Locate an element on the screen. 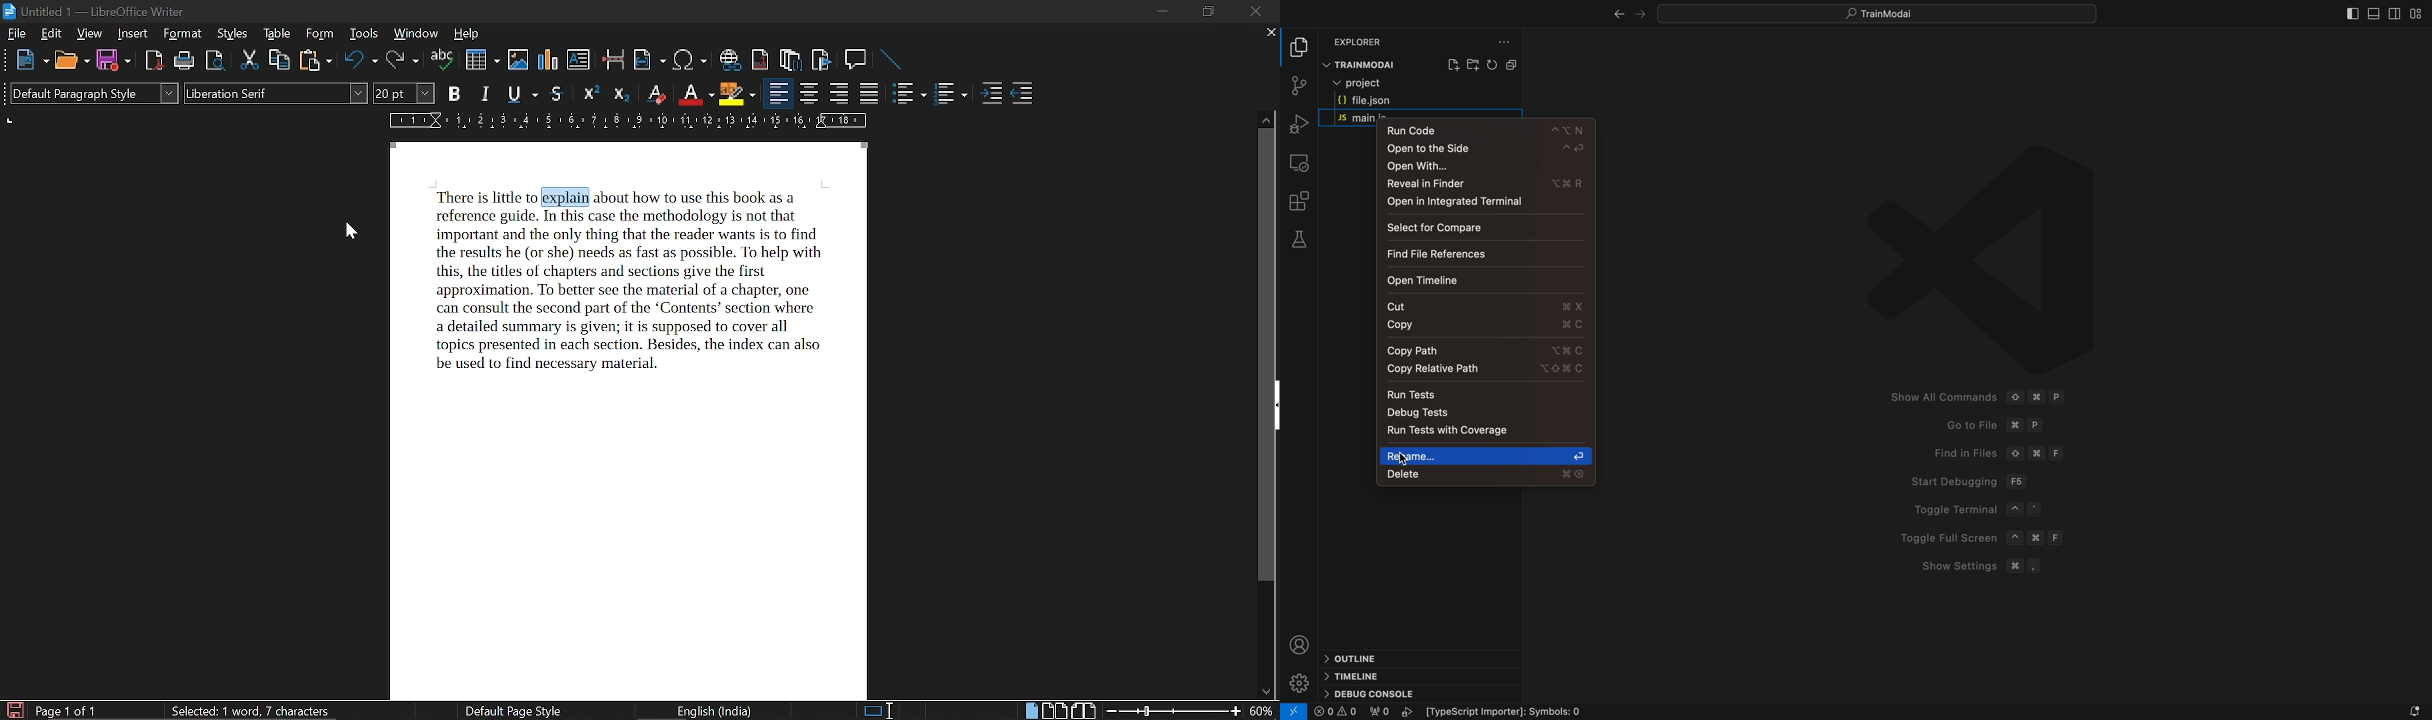 This screenshot has width=2436, height=728. strikethrough is located at coordinates (558, 95).